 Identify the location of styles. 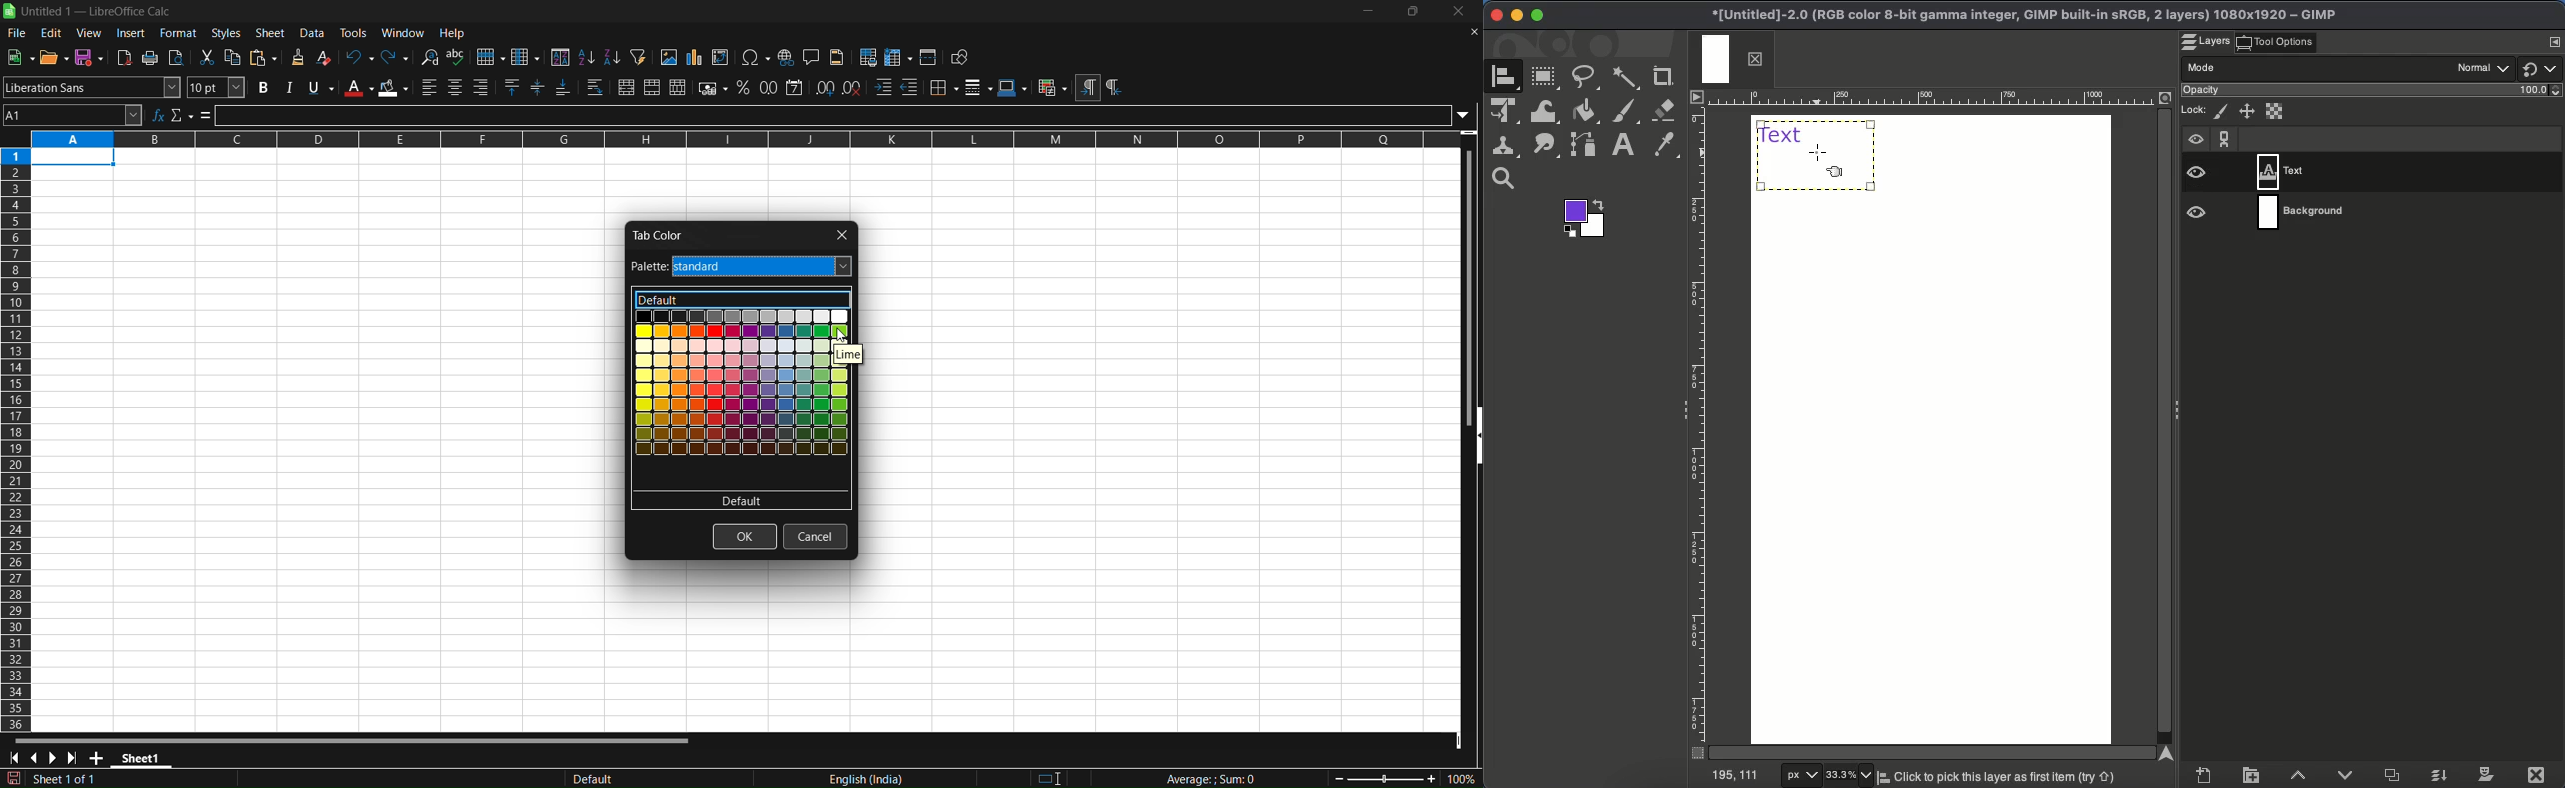
(226, 32).